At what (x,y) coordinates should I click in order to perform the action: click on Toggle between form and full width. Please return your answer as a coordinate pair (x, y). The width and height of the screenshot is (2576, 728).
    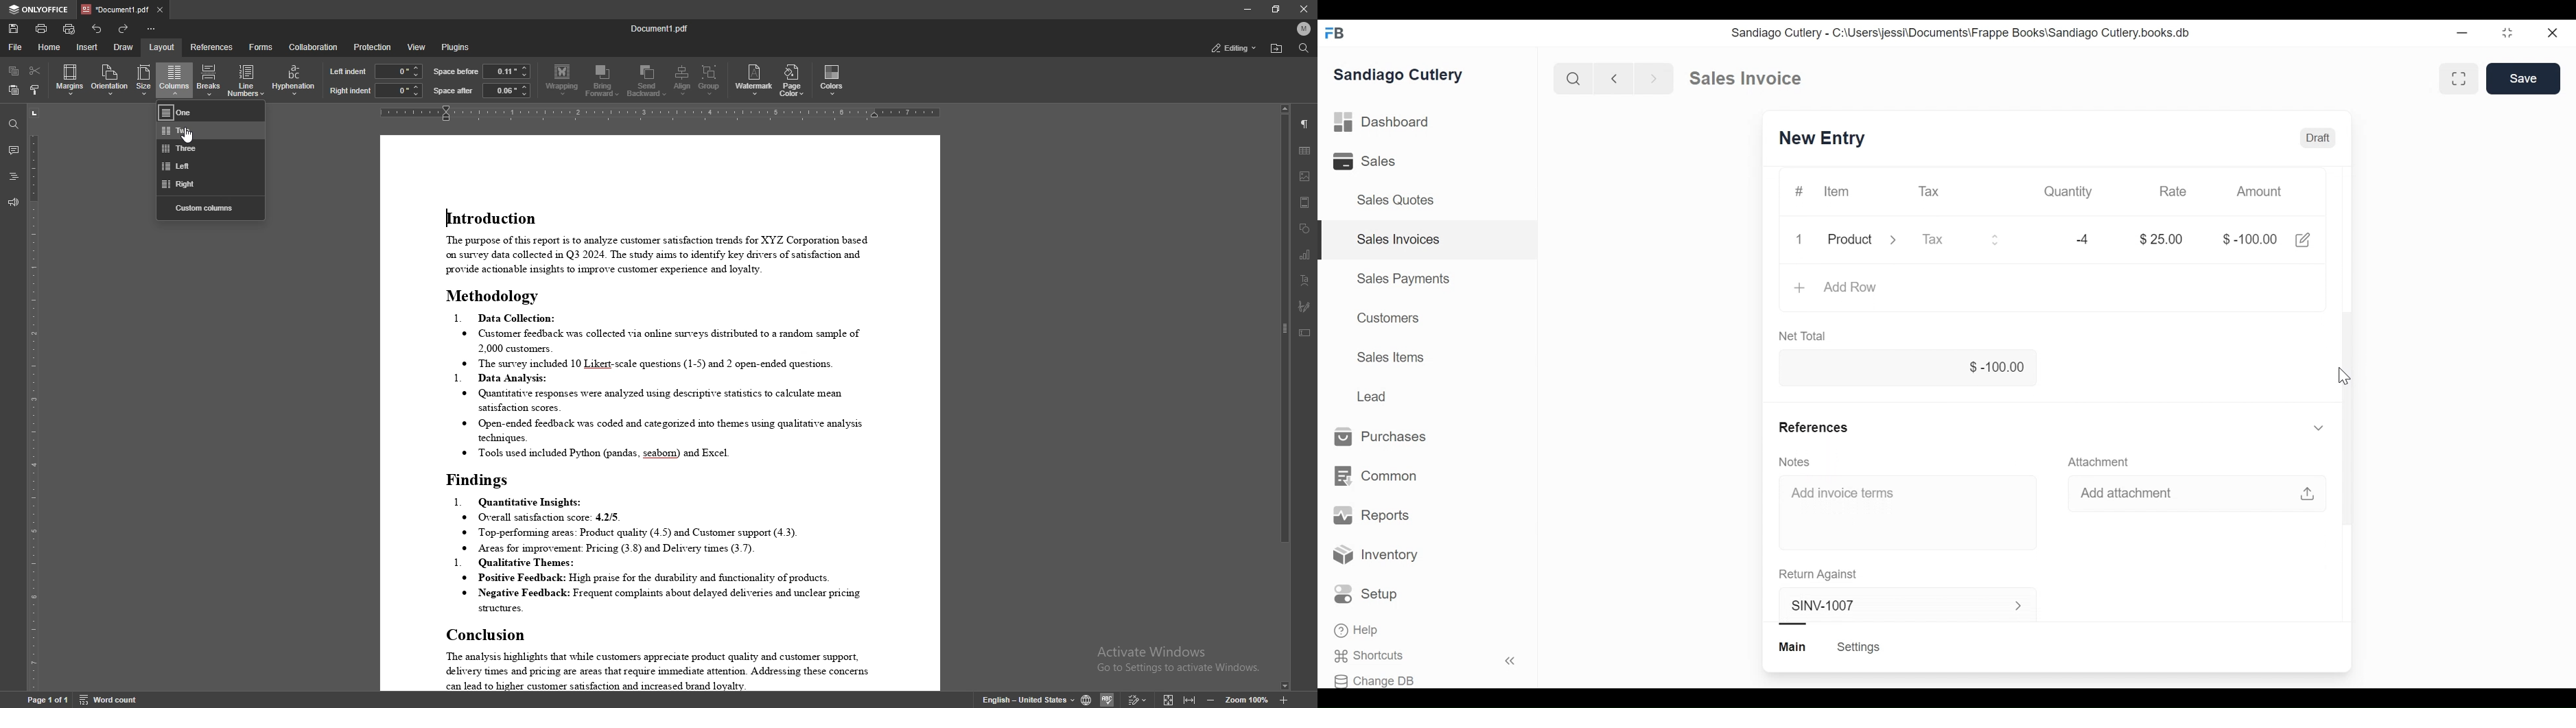
    Looking at the image, I should click on (2460, 79).